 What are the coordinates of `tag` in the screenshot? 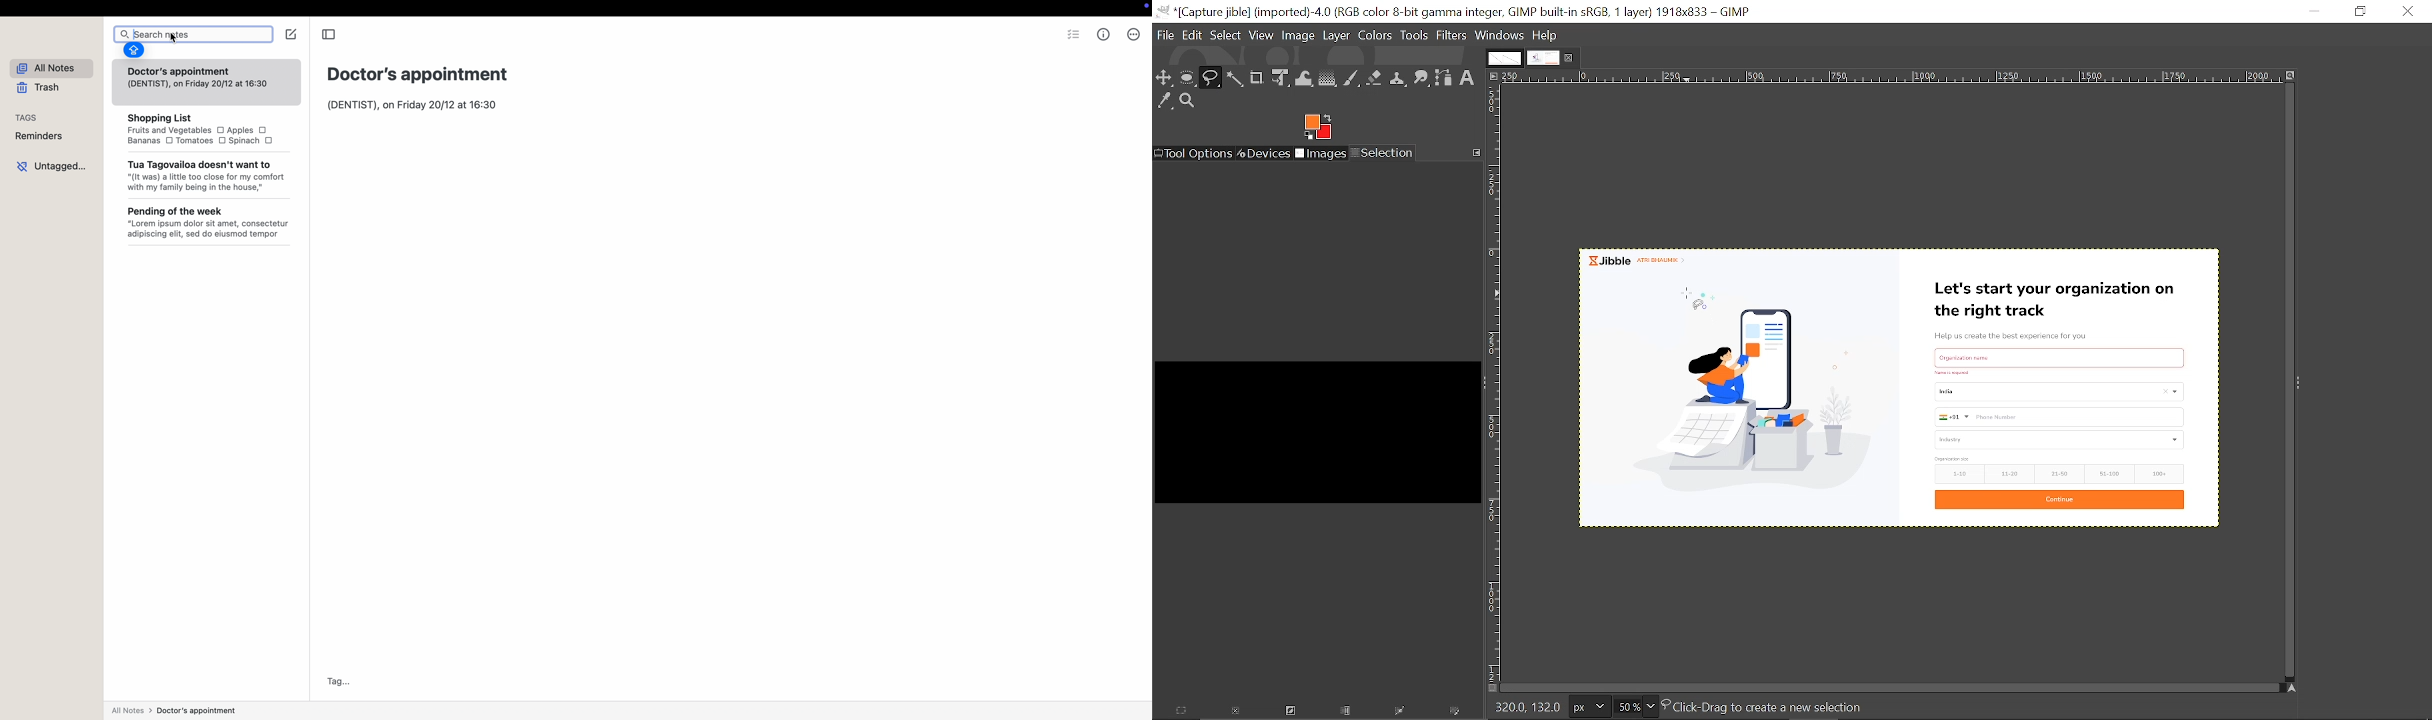 It's located at (335, 682).